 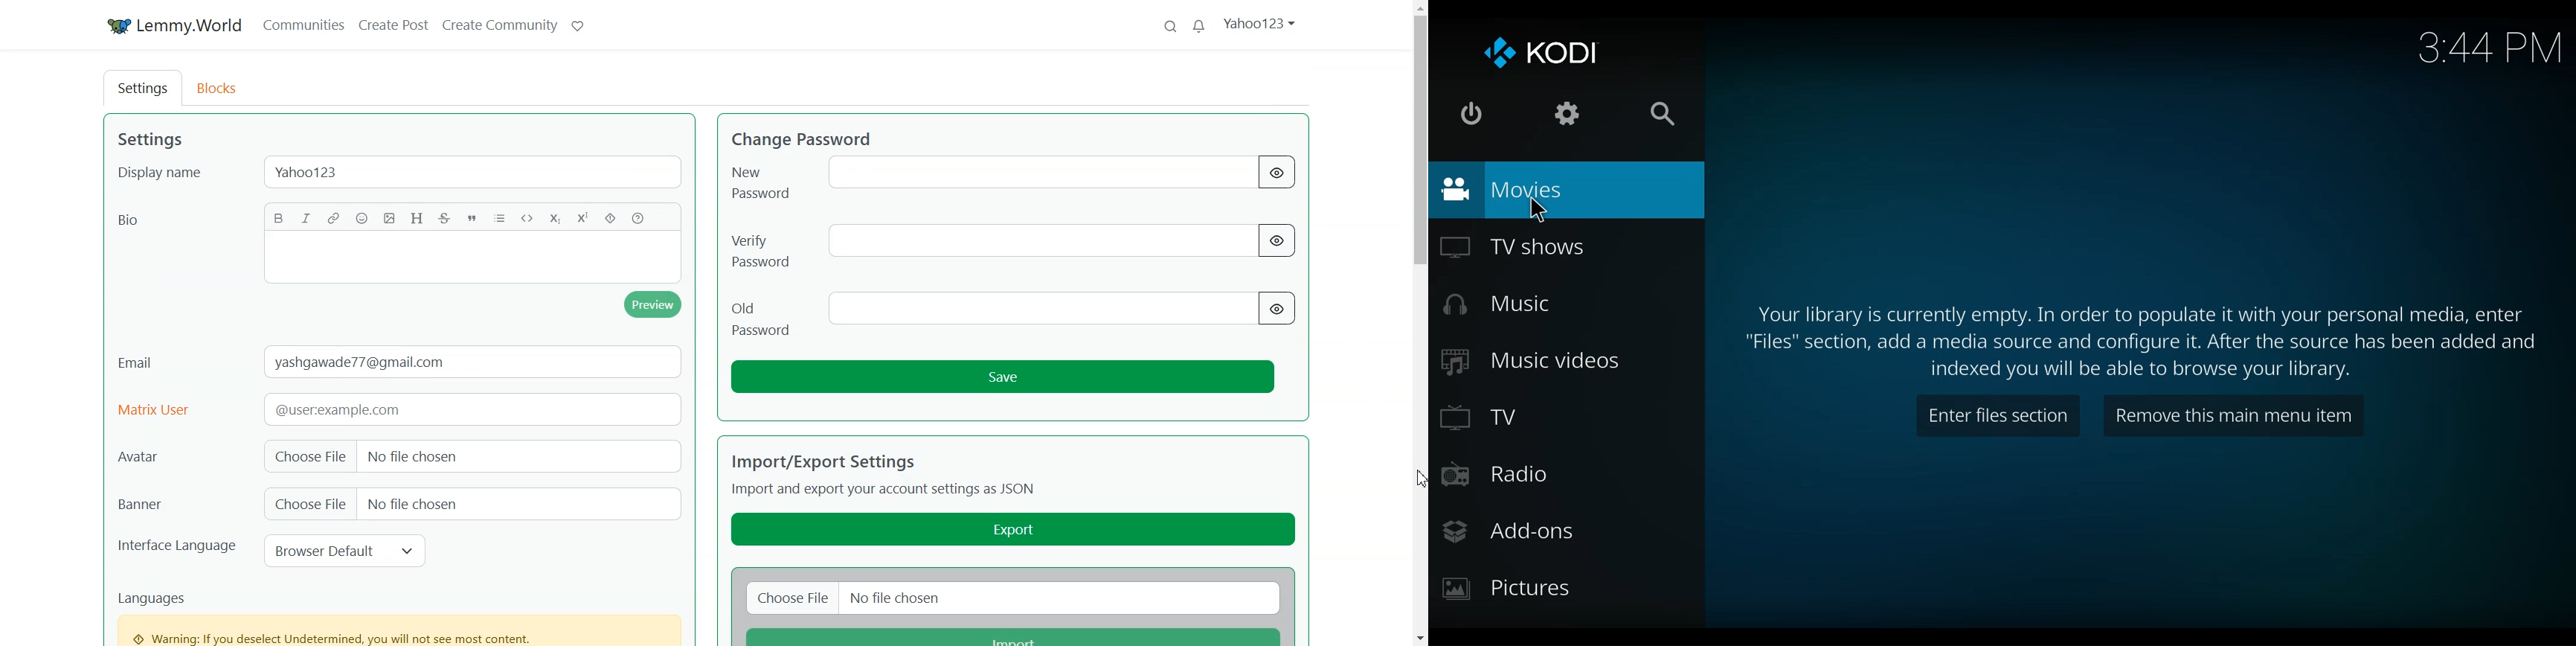 What do you see at coordinates (472, 360) in the screenshot?
I see `yashgawade77@gmail.com` at bounding box center [472, 360].